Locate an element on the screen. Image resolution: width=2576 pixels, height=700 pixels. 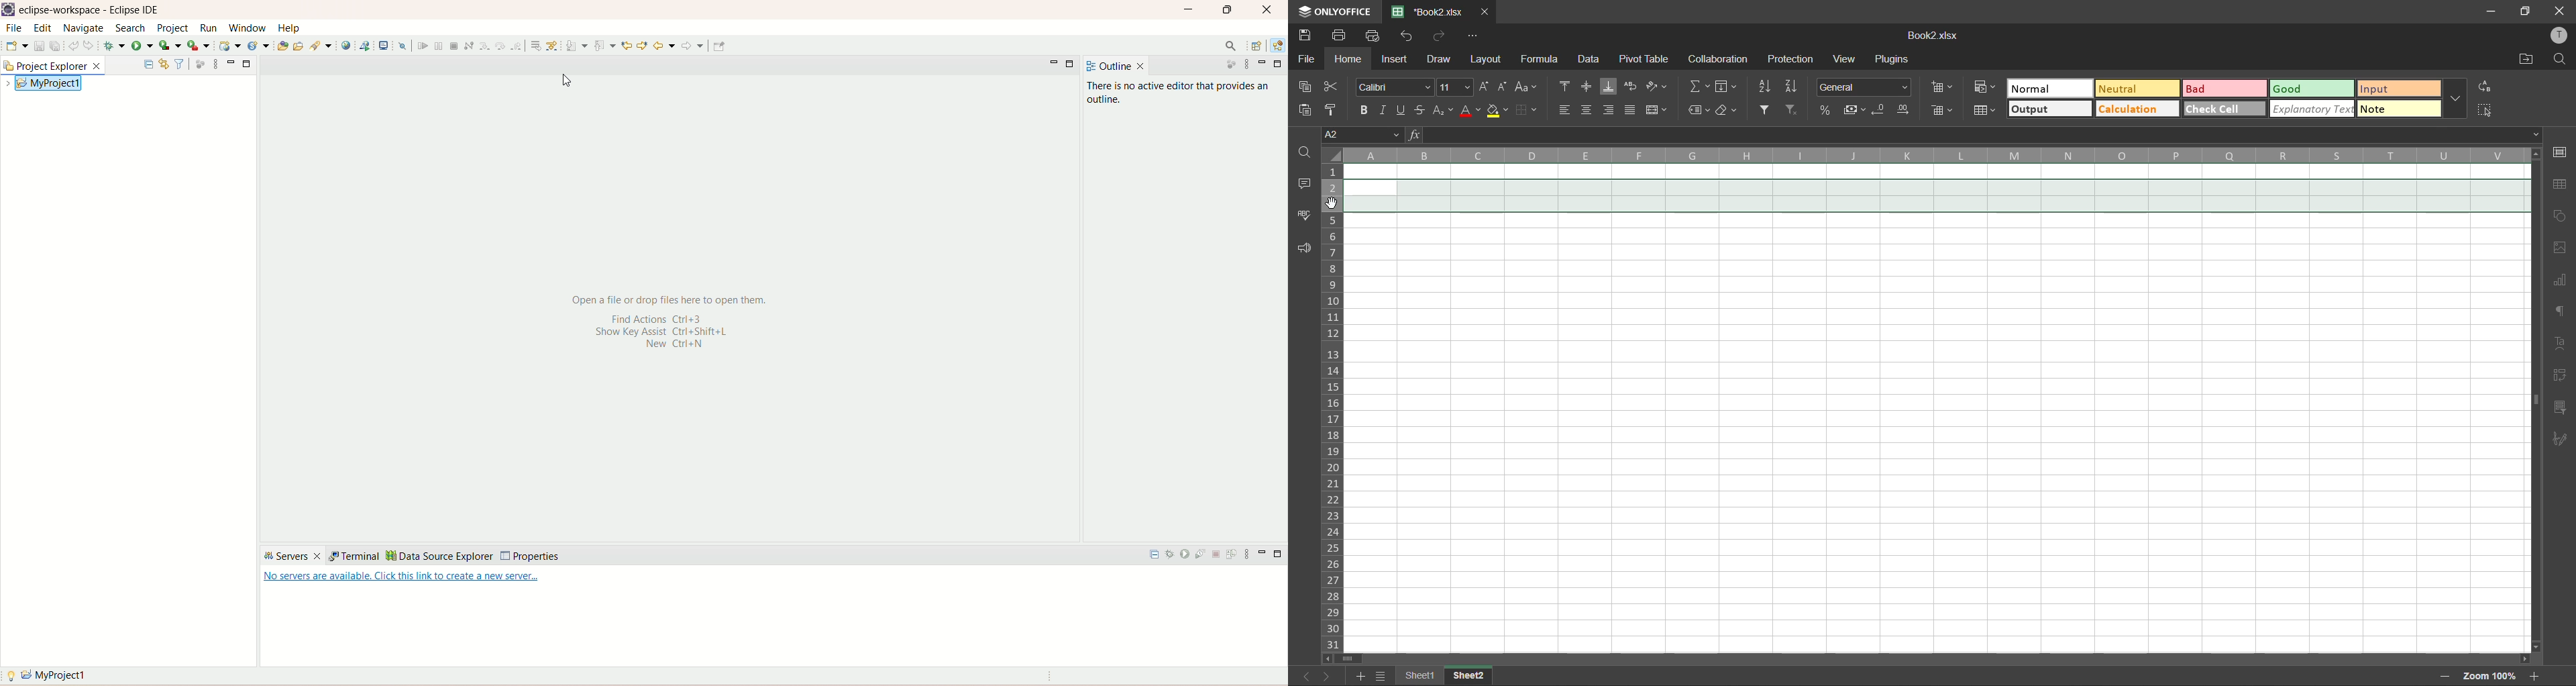
fields is located at coordinates (1732, 89).